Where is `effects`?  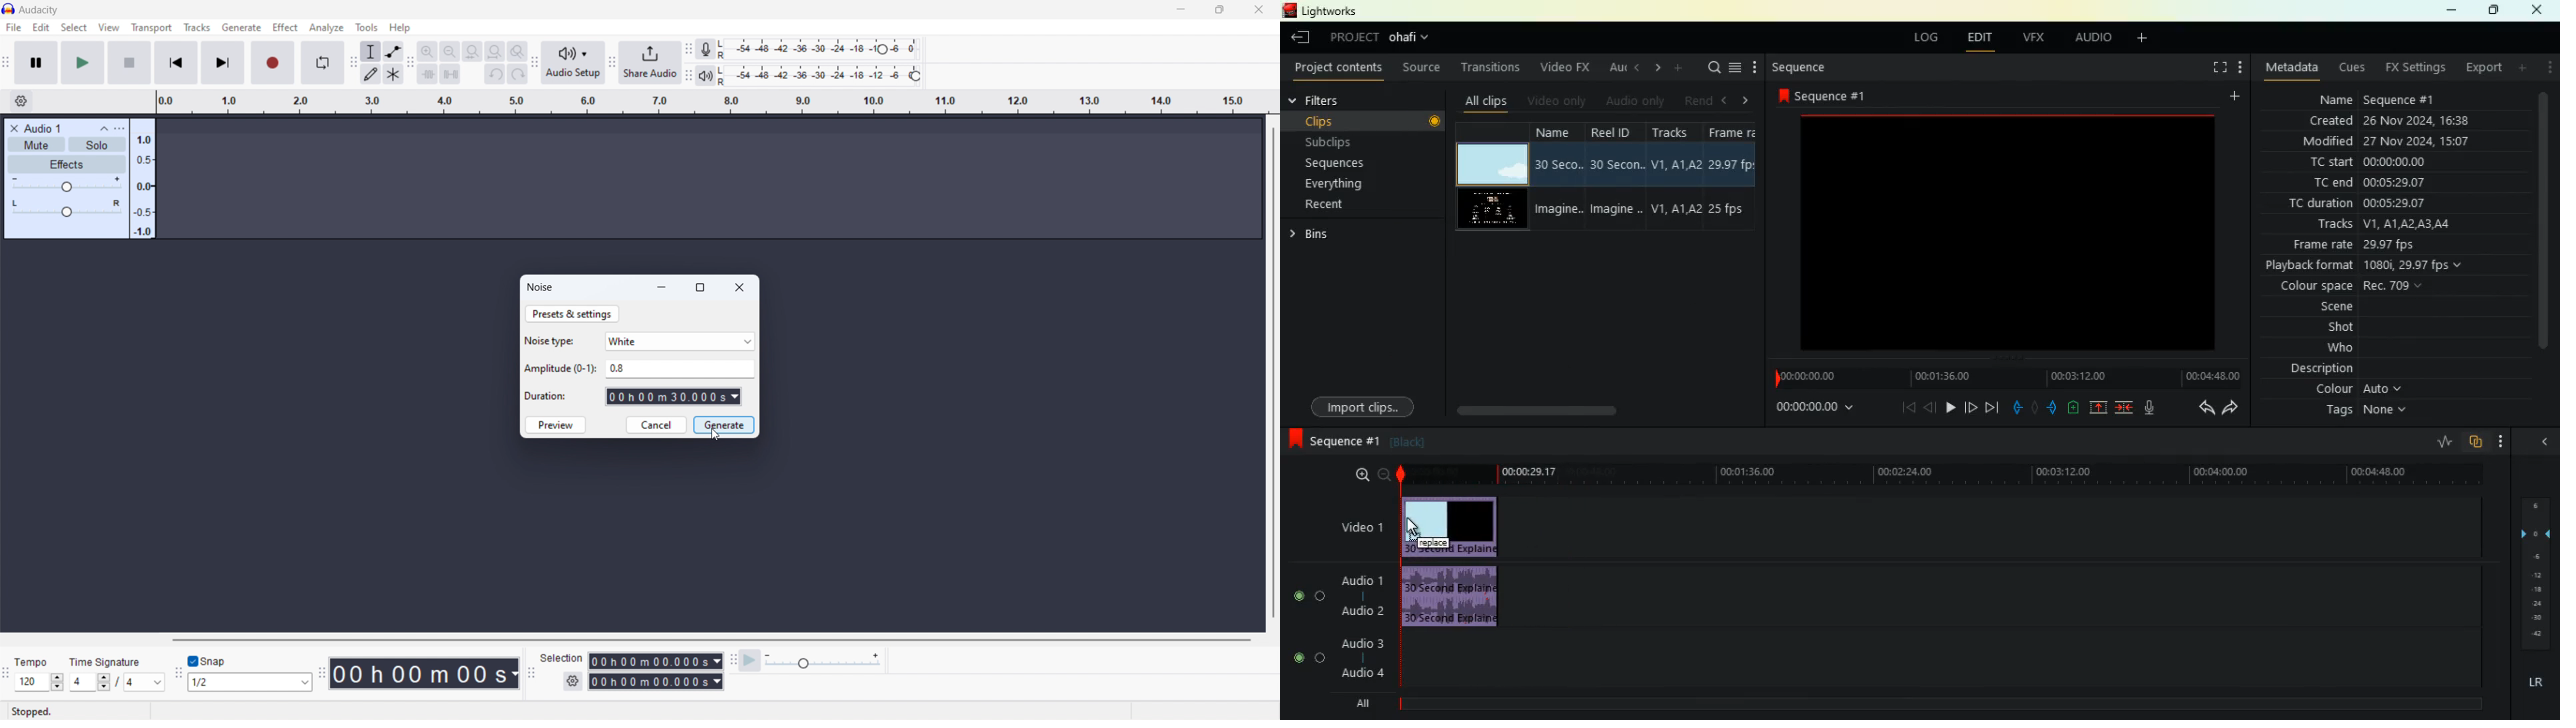
effects is located at coordinates (67, 164).